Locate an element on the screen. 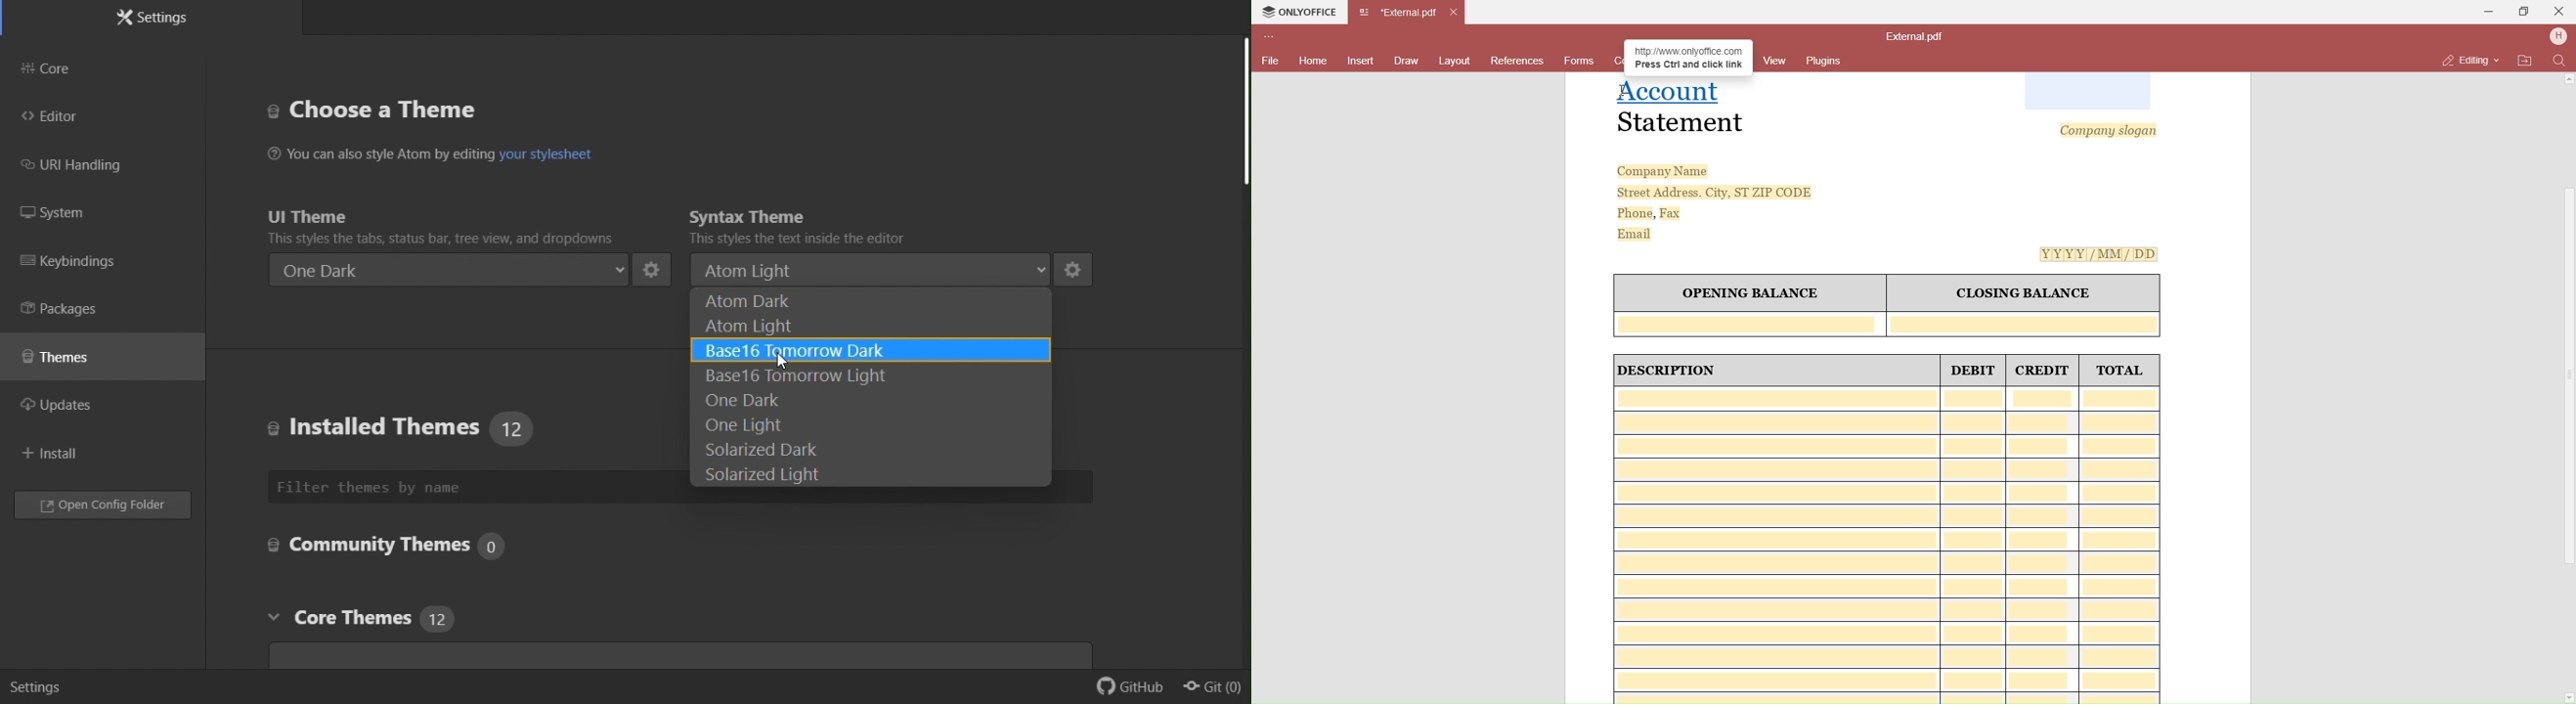  Settings is located at coordinates (151, 18).